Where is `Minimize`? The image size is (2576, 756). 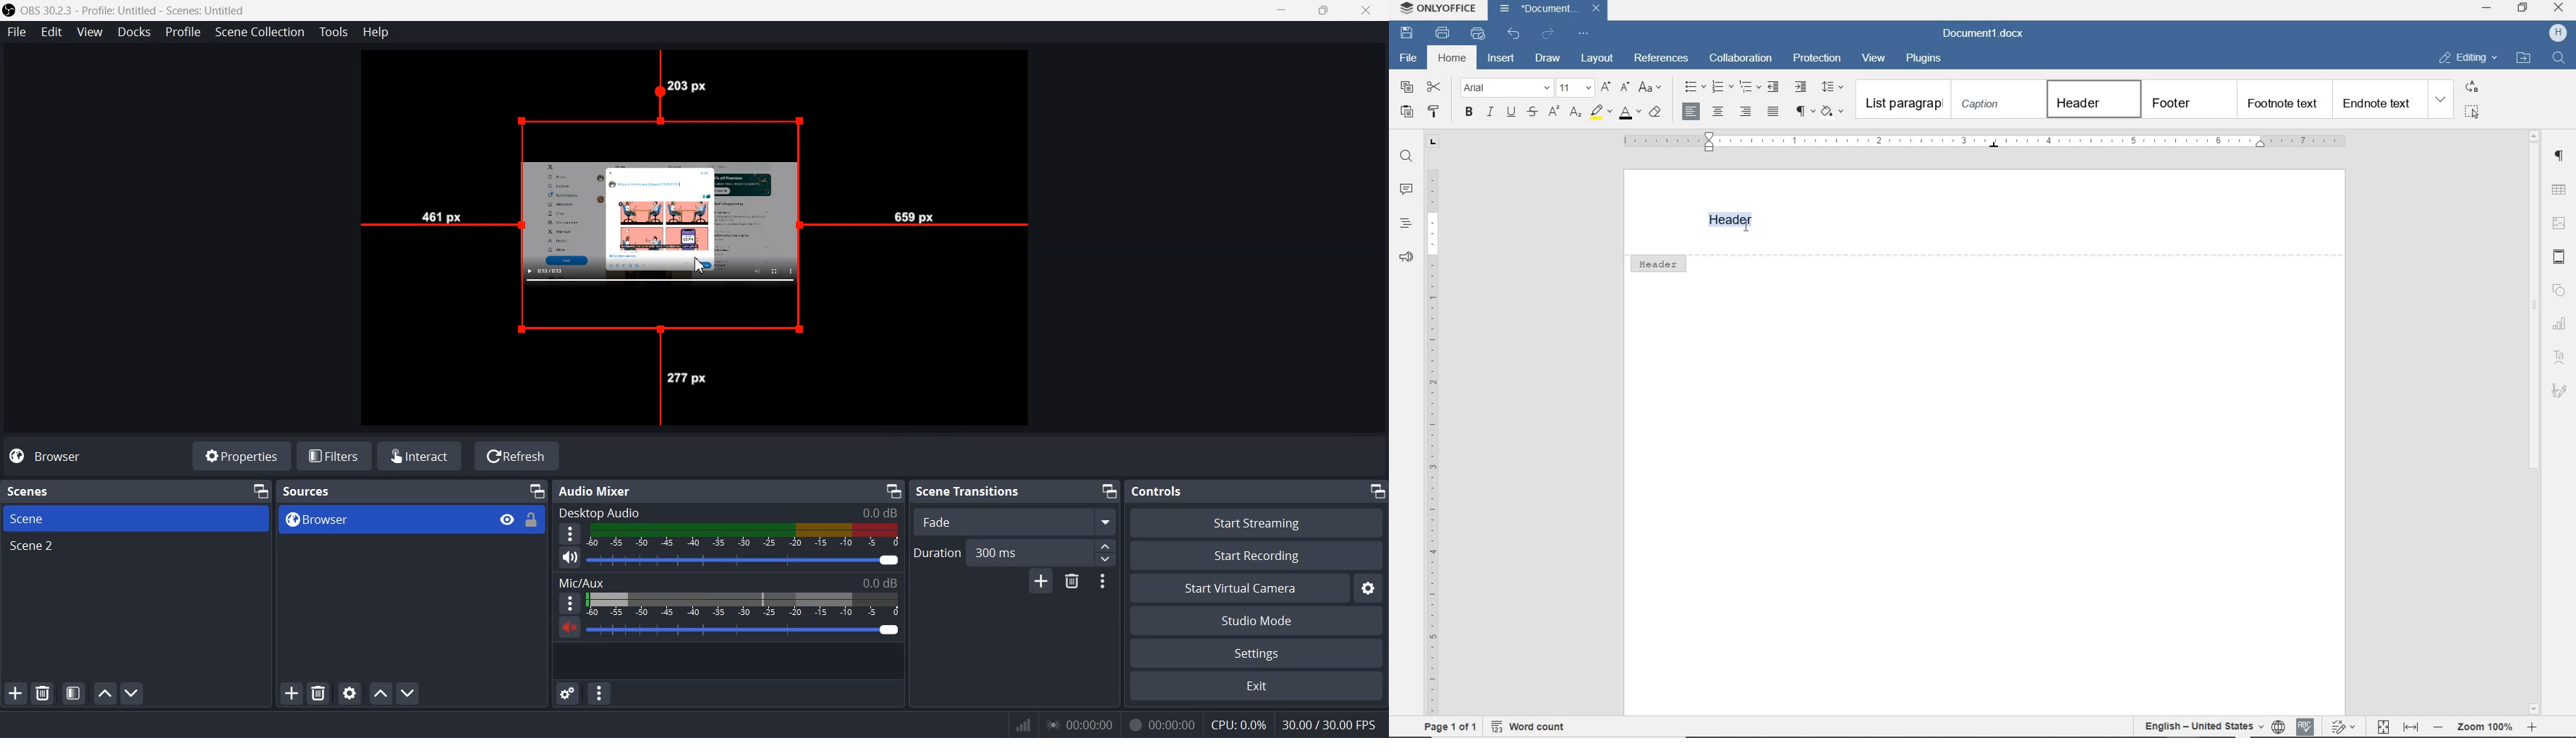
Minimize is located at coordinates (1283, 12).